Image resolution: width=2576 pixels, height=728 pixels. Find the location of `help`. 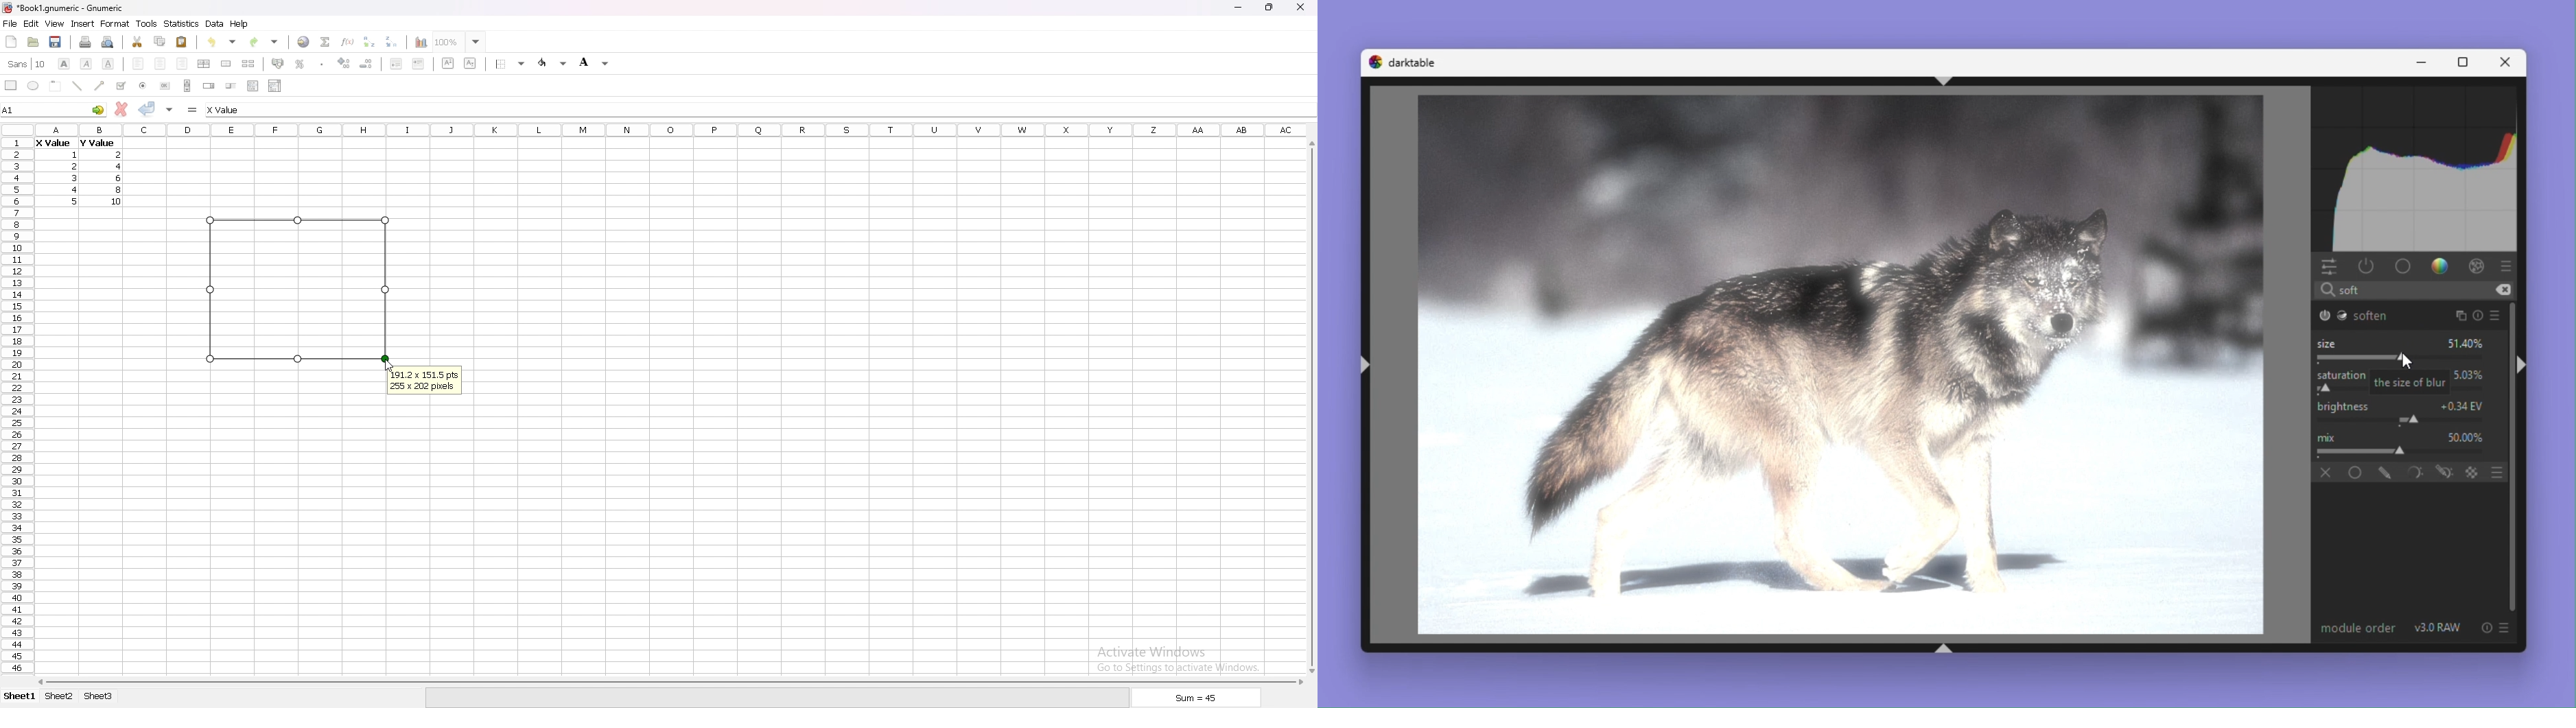

help is located at coordinates (239, 23).